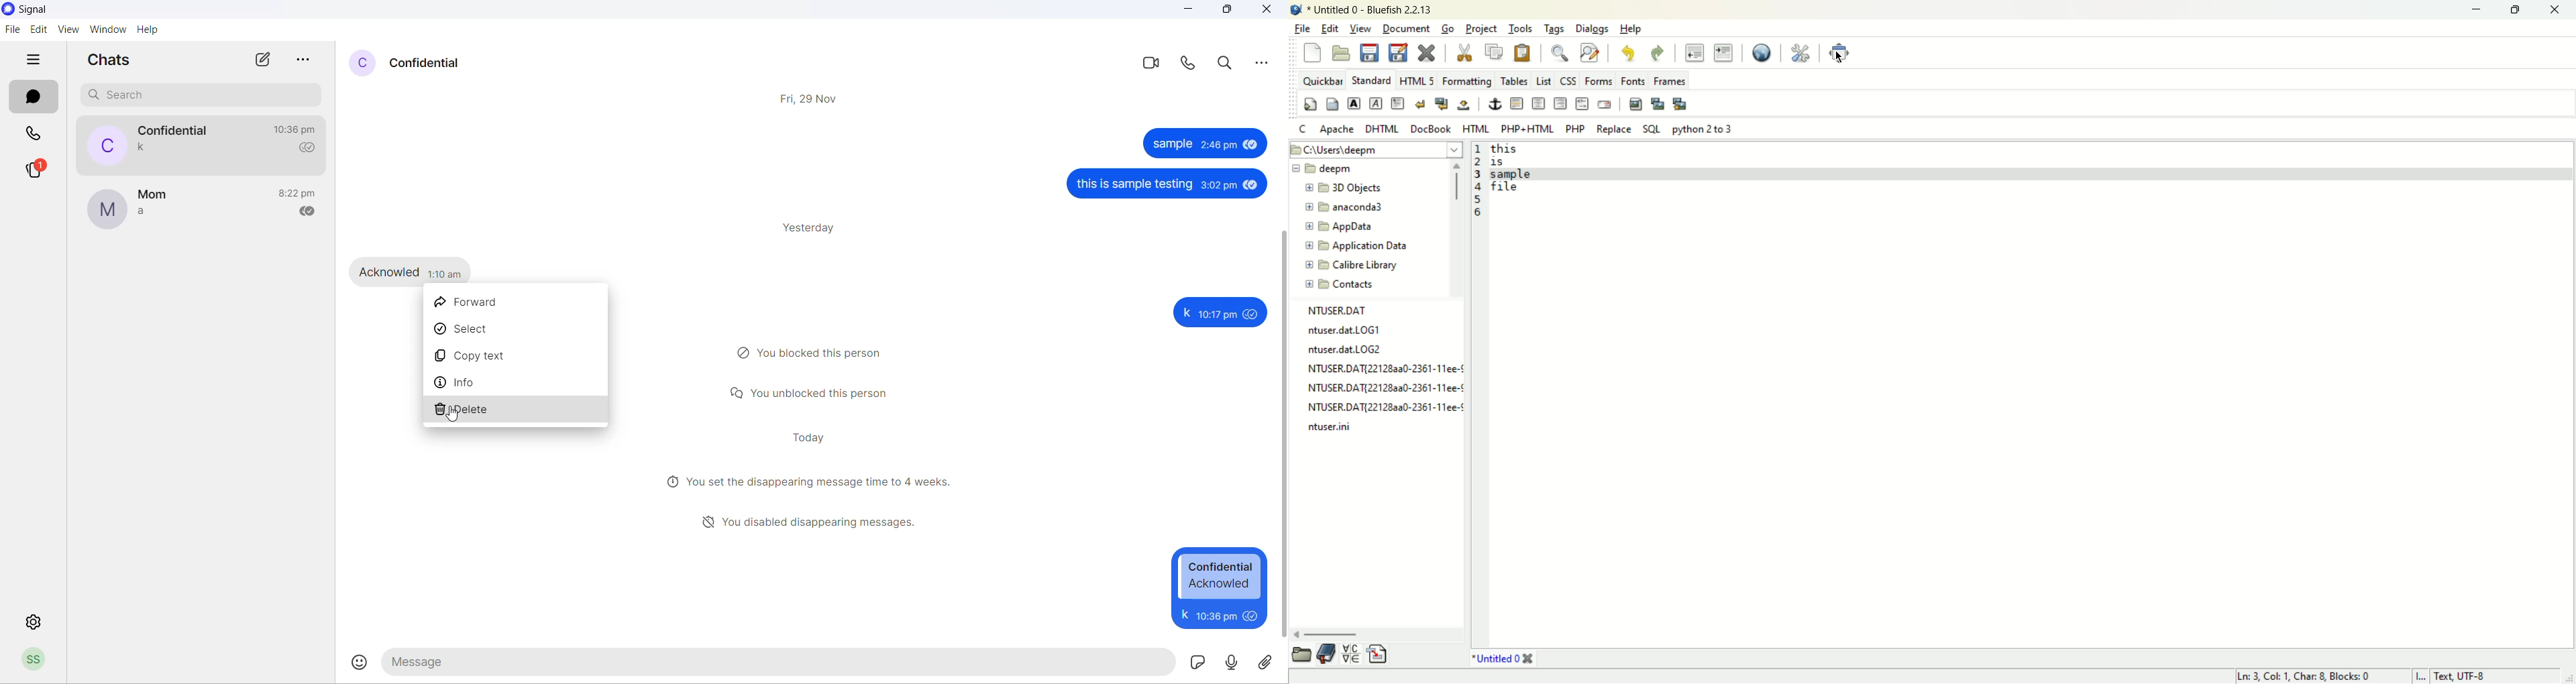 The image size is (2576, 700). I want to click on disappearing message notification, so click(799, 519).